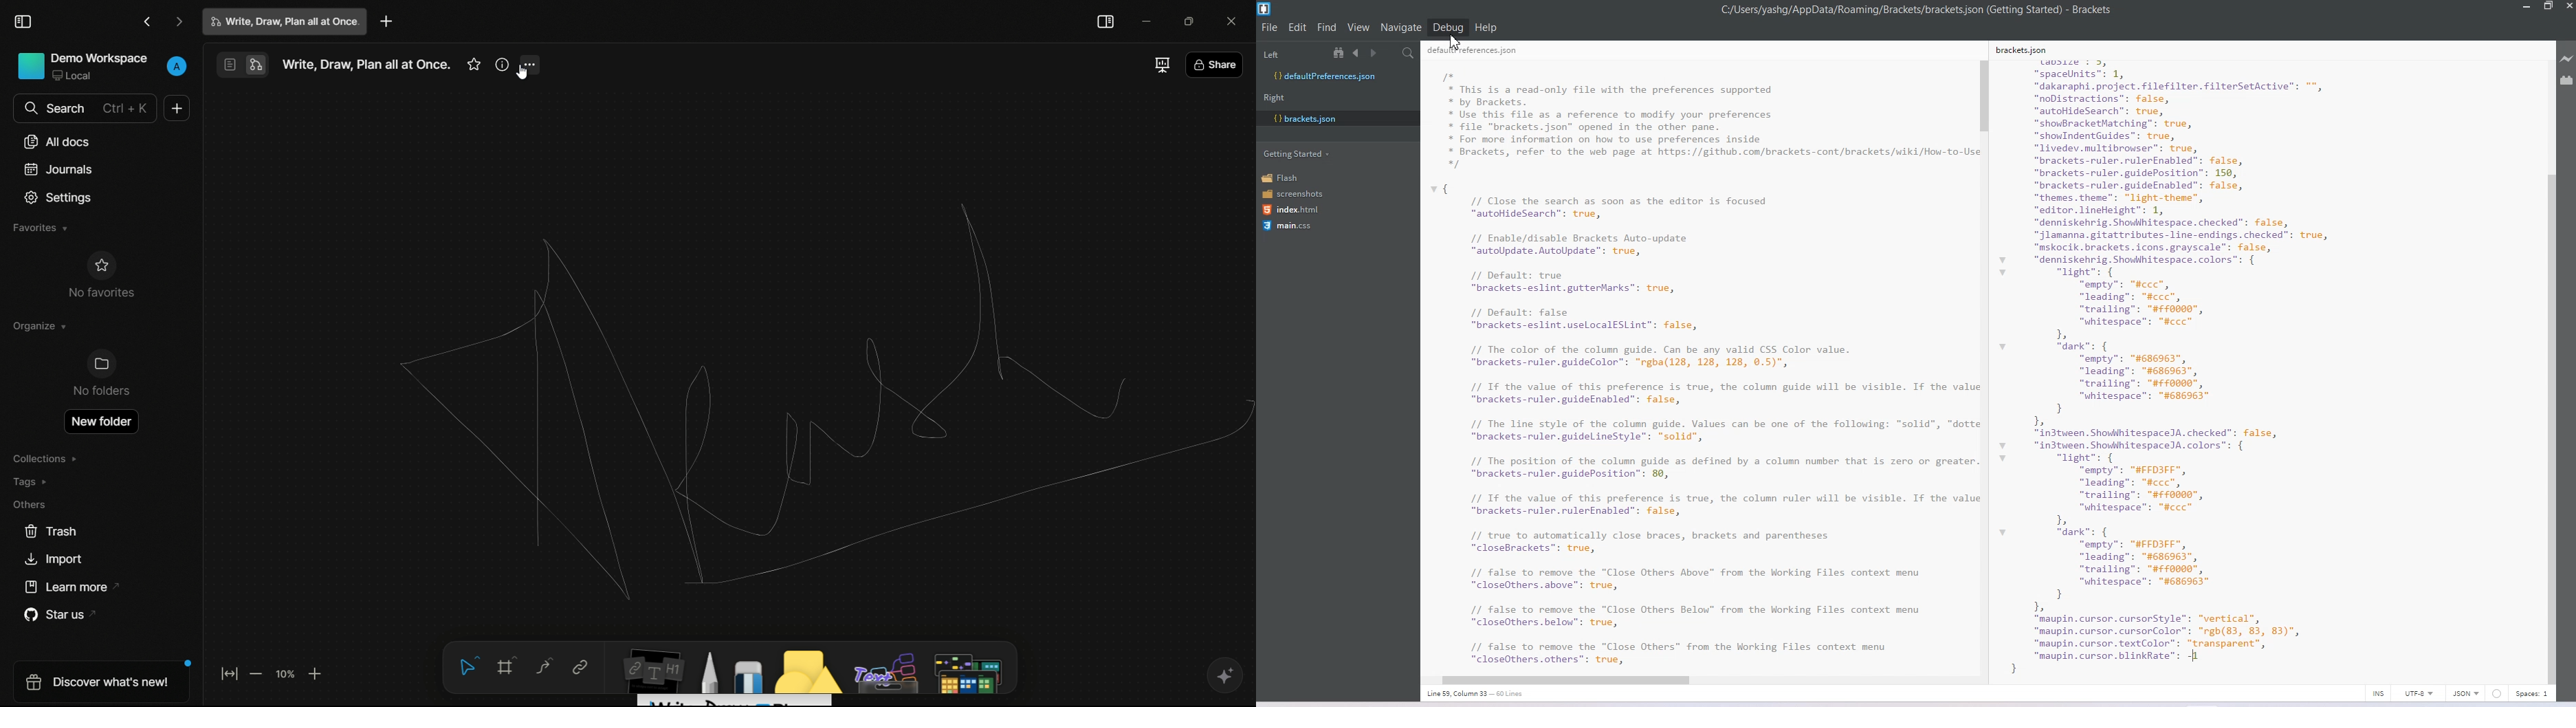  What do you see at coordinates (2467, 693) in the screenshot?
I see `JSON` at bounding box center [2467, 693].